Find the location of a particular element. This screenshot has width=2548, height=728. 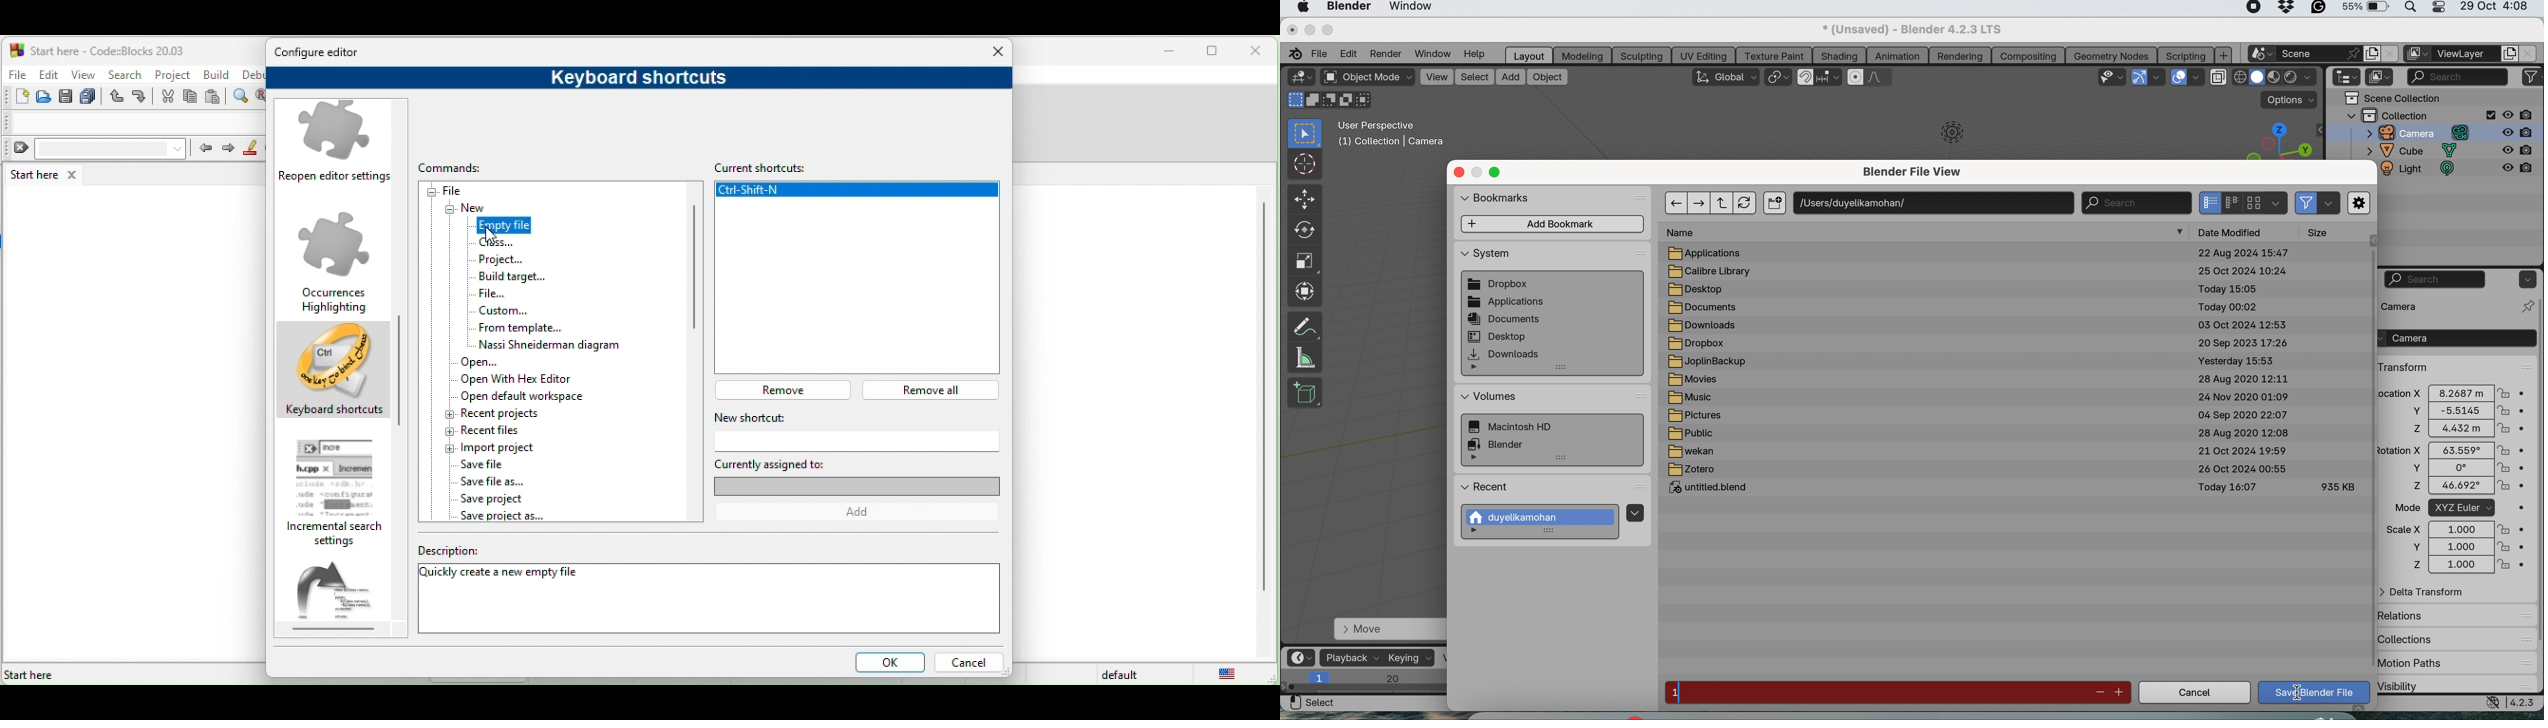

horizontal scale is located at coordinates (1365, 683).